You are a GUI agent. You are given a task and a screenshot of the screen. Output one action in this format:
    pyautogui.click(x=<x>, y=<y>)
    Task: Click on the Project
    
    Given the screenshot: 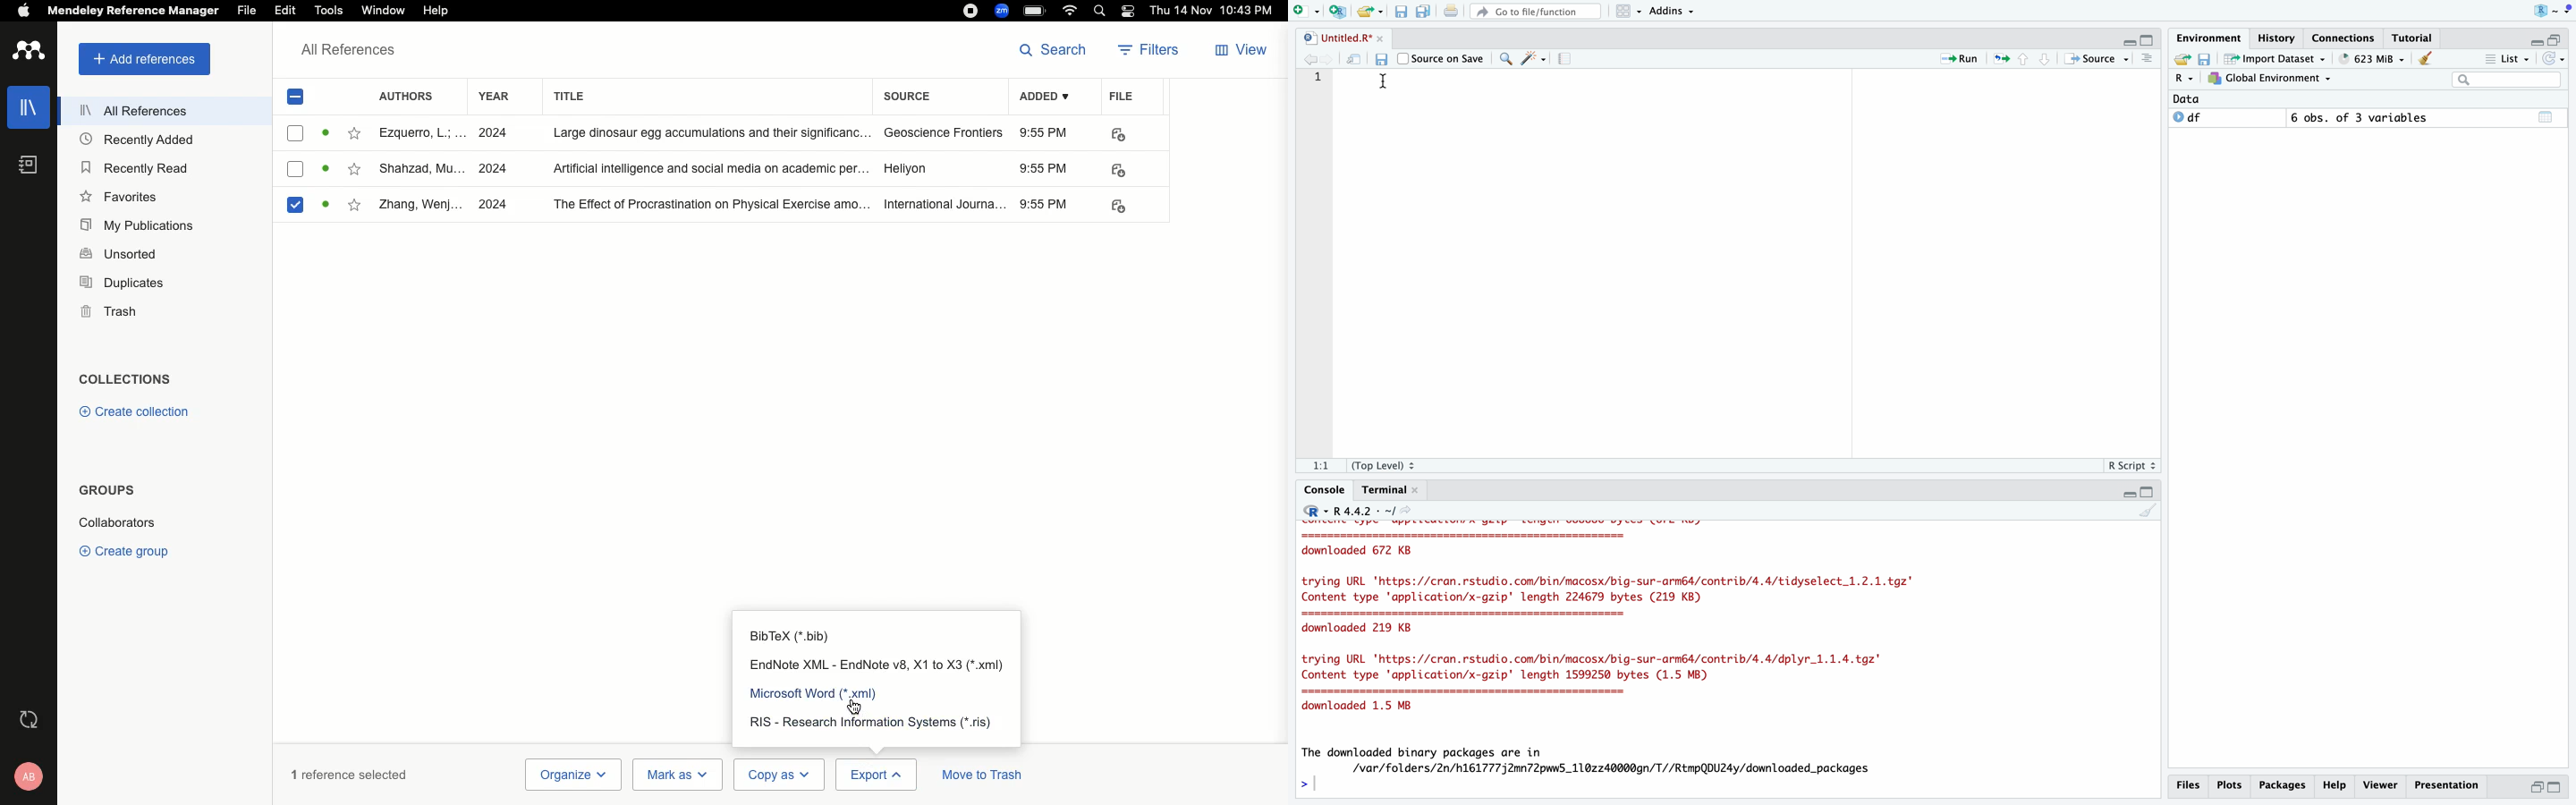 What is the action you would take?
    pyautogui.click(x=2551, y=11)
    